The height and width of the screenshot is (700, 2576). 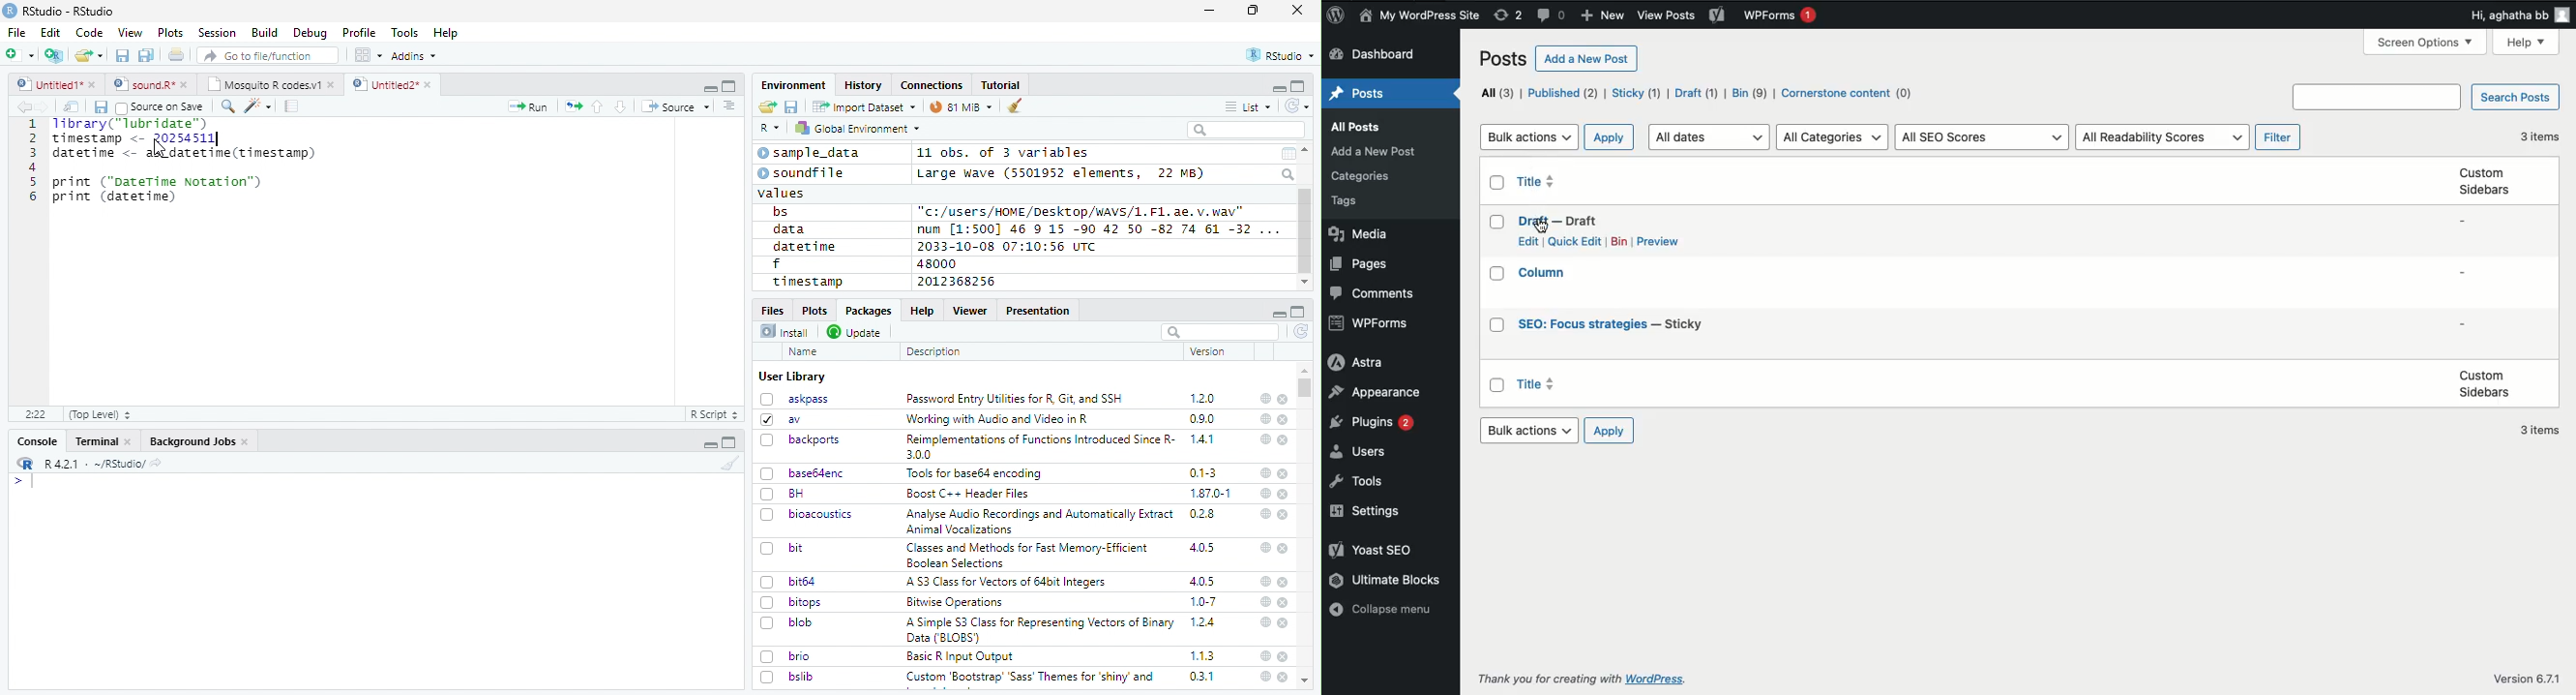 What do you see at coordinates (1029, 555) in the screenshot?
I see `(Classes and Methods for Fast Memory-Efficient
Boolean Selections` at bounding box center [1029, 555].